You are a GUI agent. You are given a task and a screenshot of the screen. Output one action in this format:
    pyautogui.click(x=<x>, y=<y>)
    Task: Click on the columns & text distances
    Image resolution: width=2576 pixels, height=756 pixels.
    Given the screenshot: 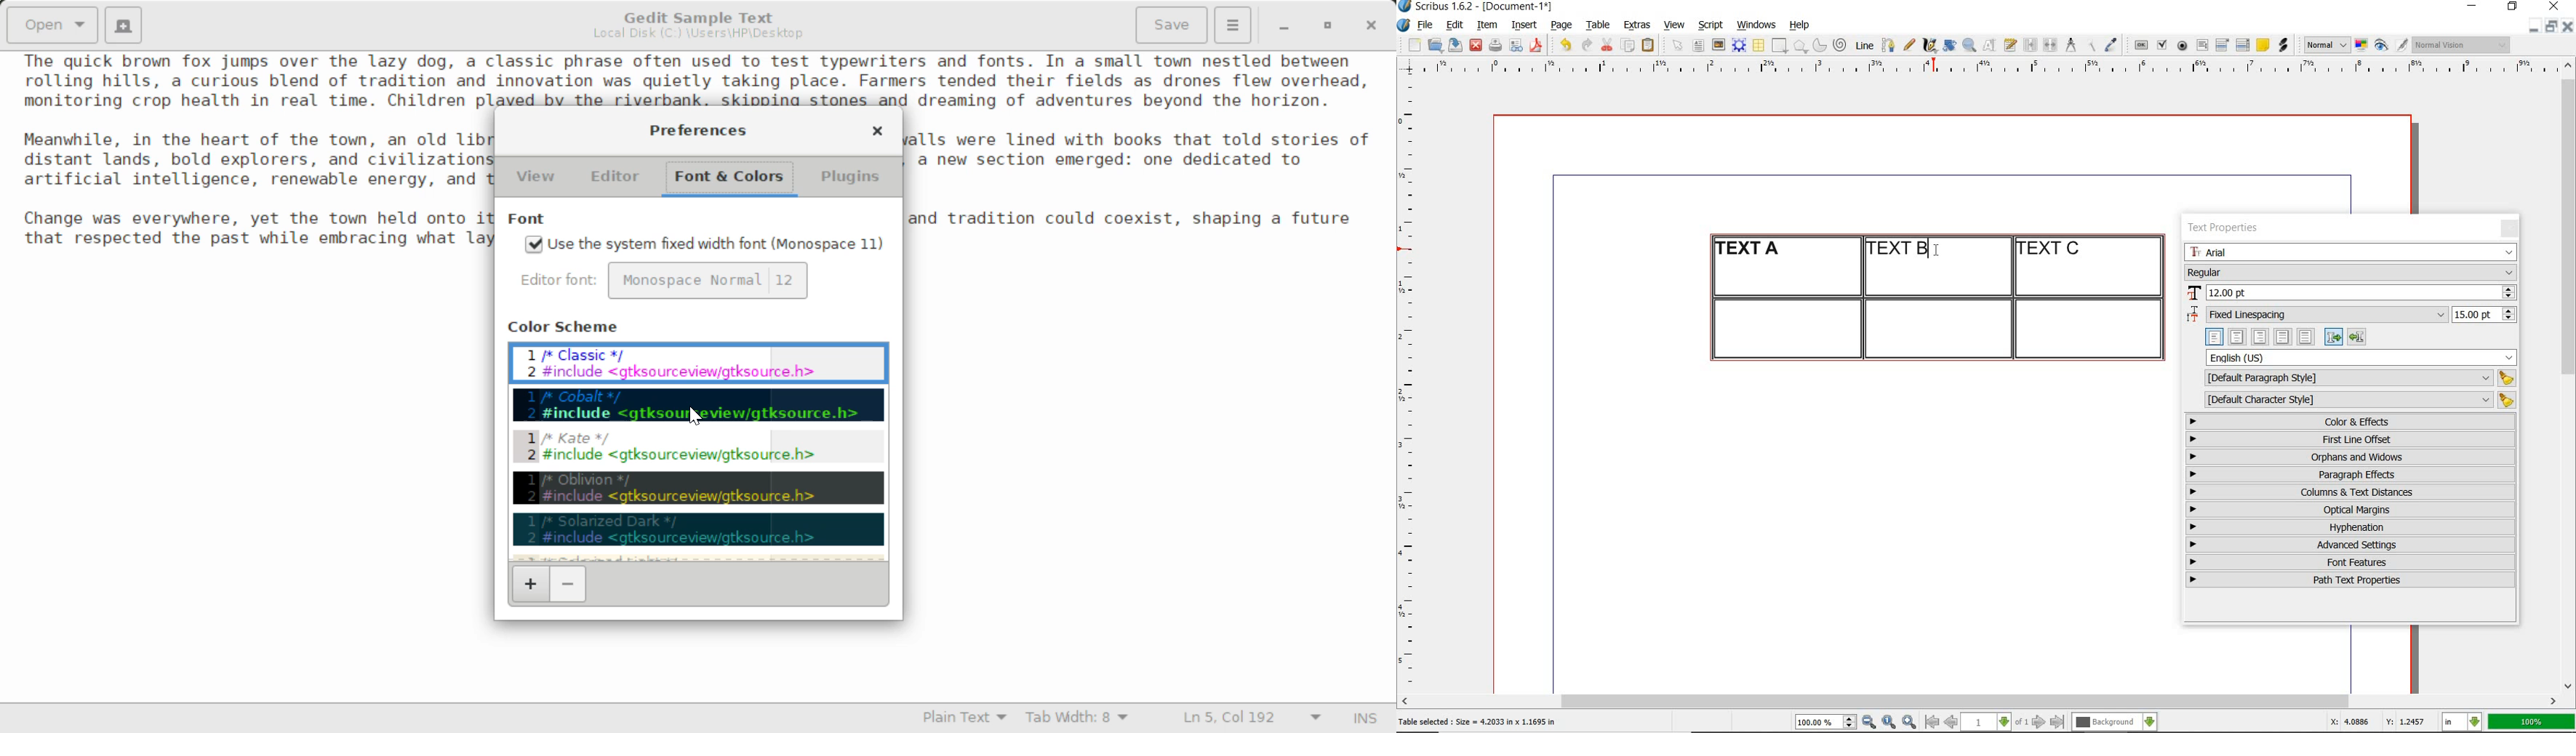 What is the action you would take?
    pyautogui.click(x=2353, y=492)
    